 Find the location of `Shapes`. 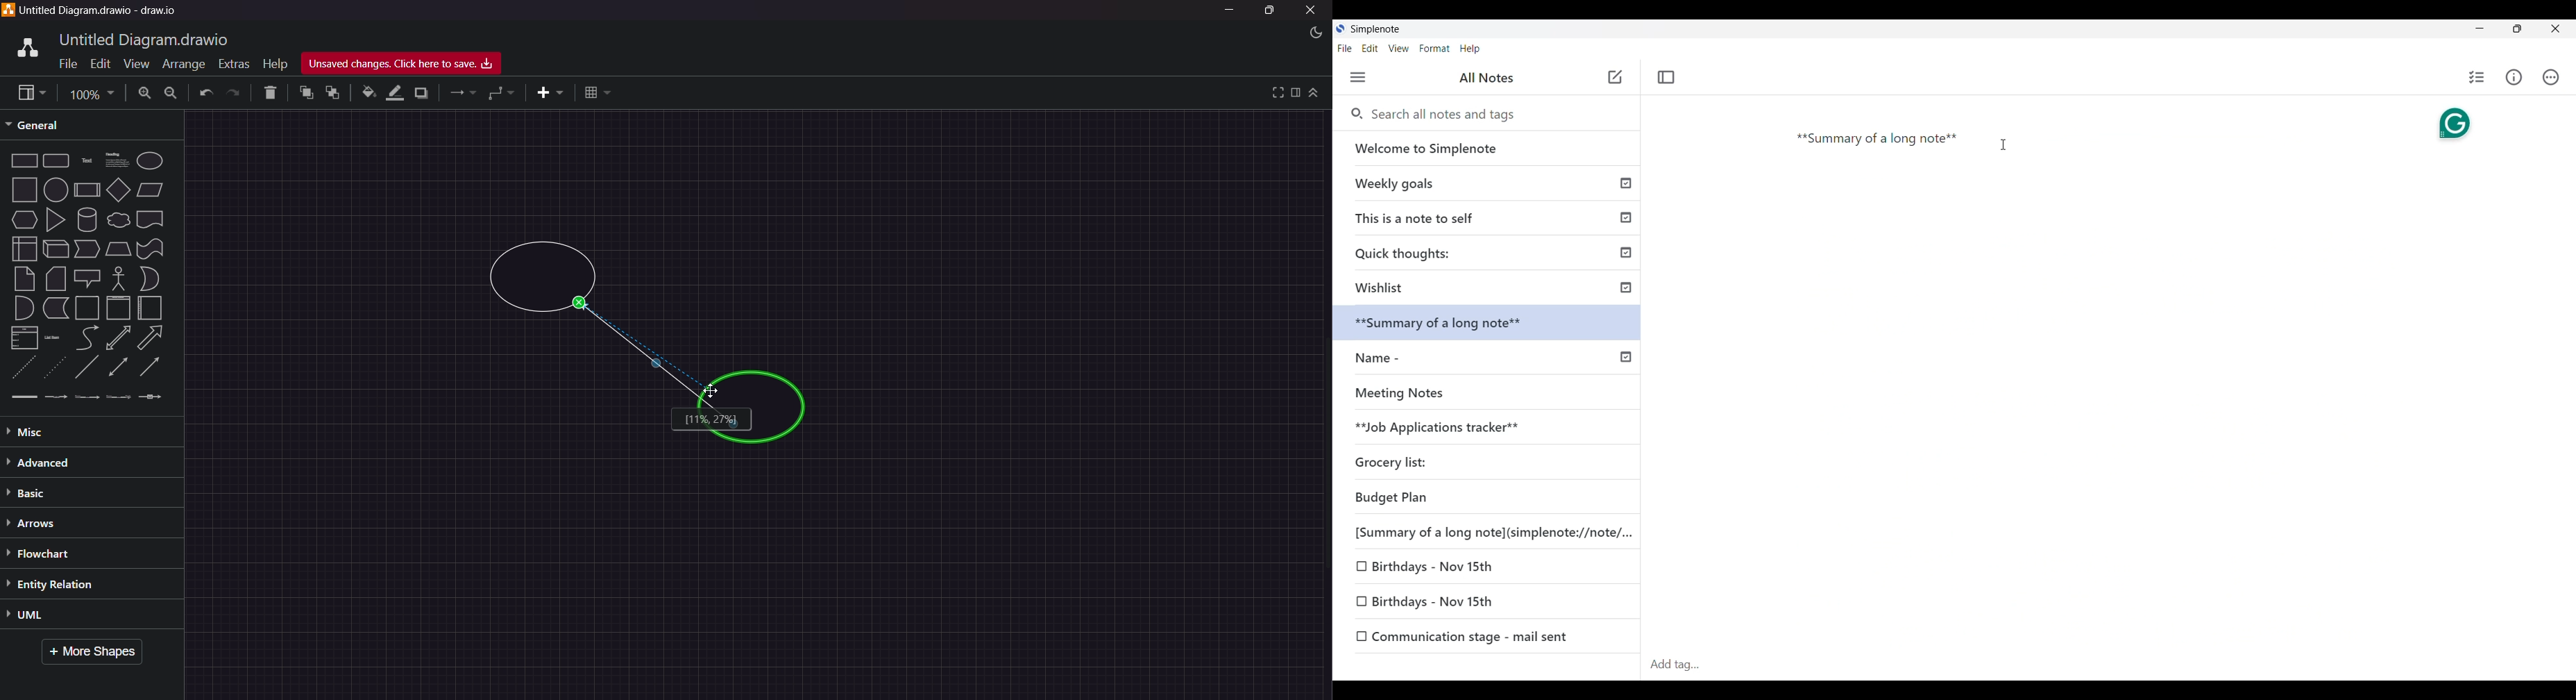

Shapes is located at coordinates (88, 278).